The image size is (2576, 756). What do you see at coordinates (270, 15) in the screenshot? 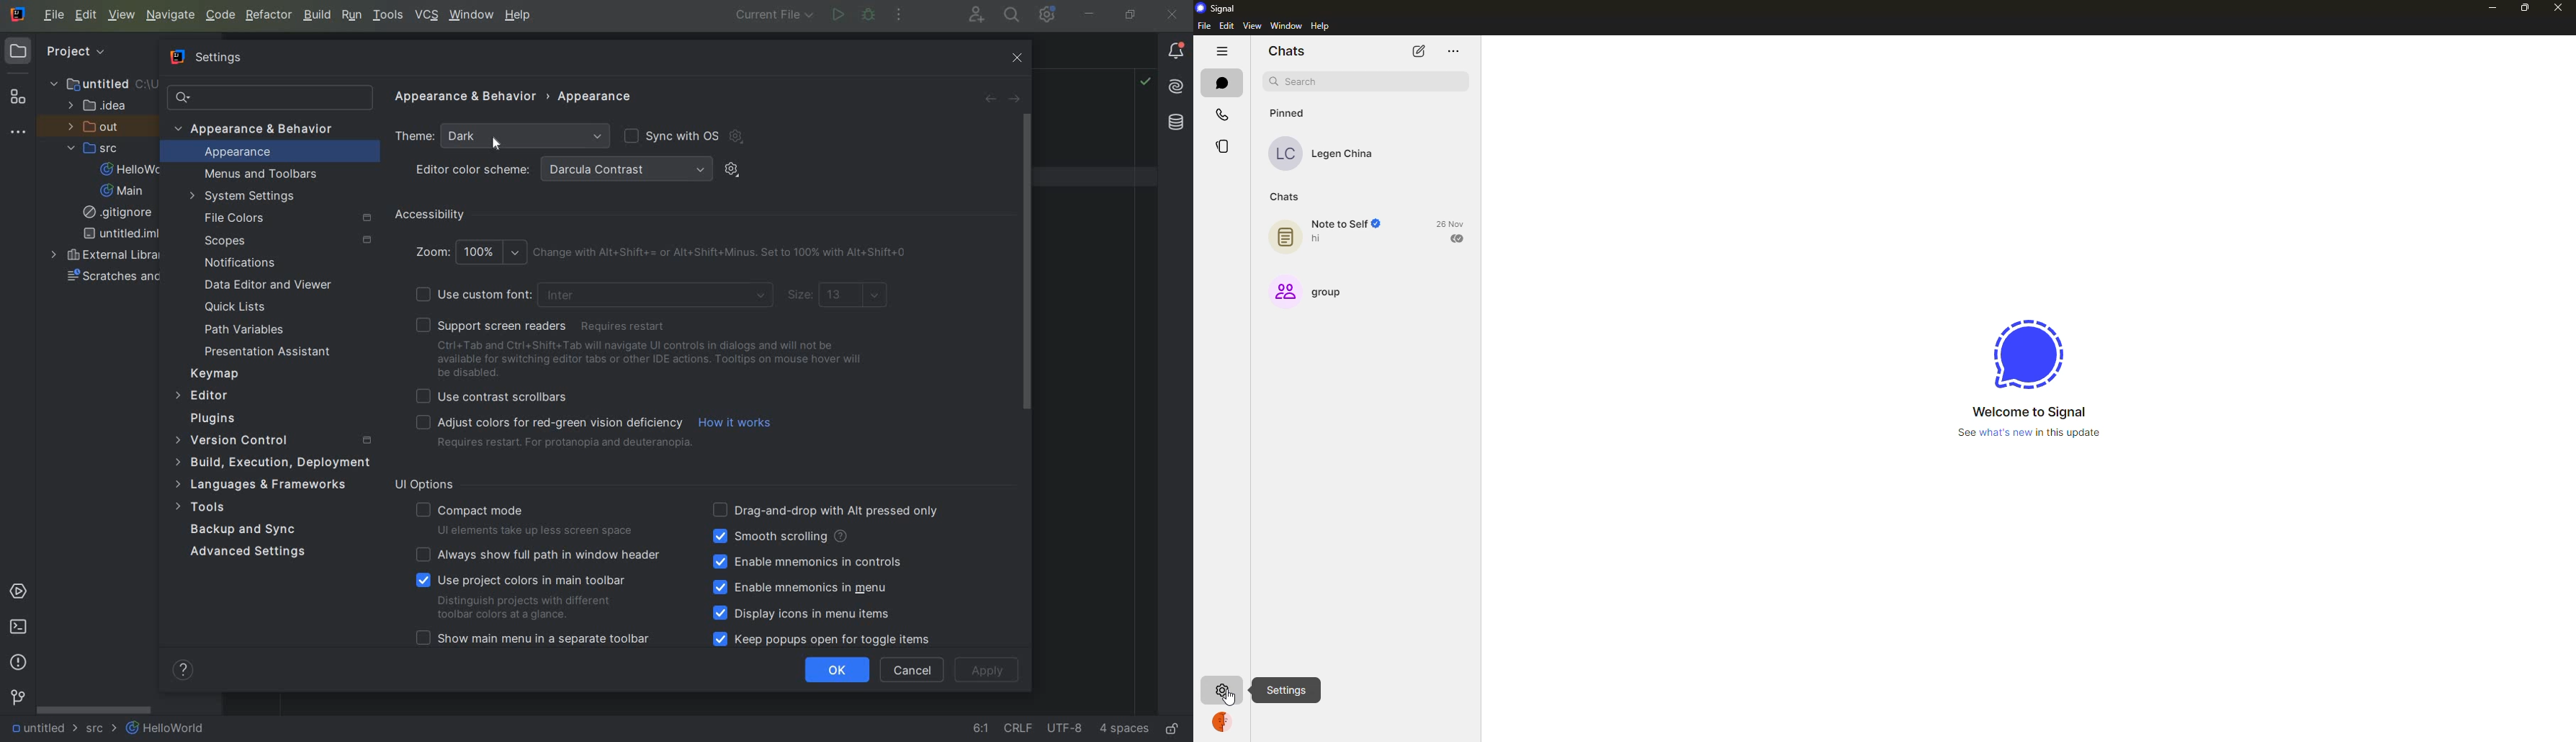
I see `REFACTOR` at bounding box center [270, 15].